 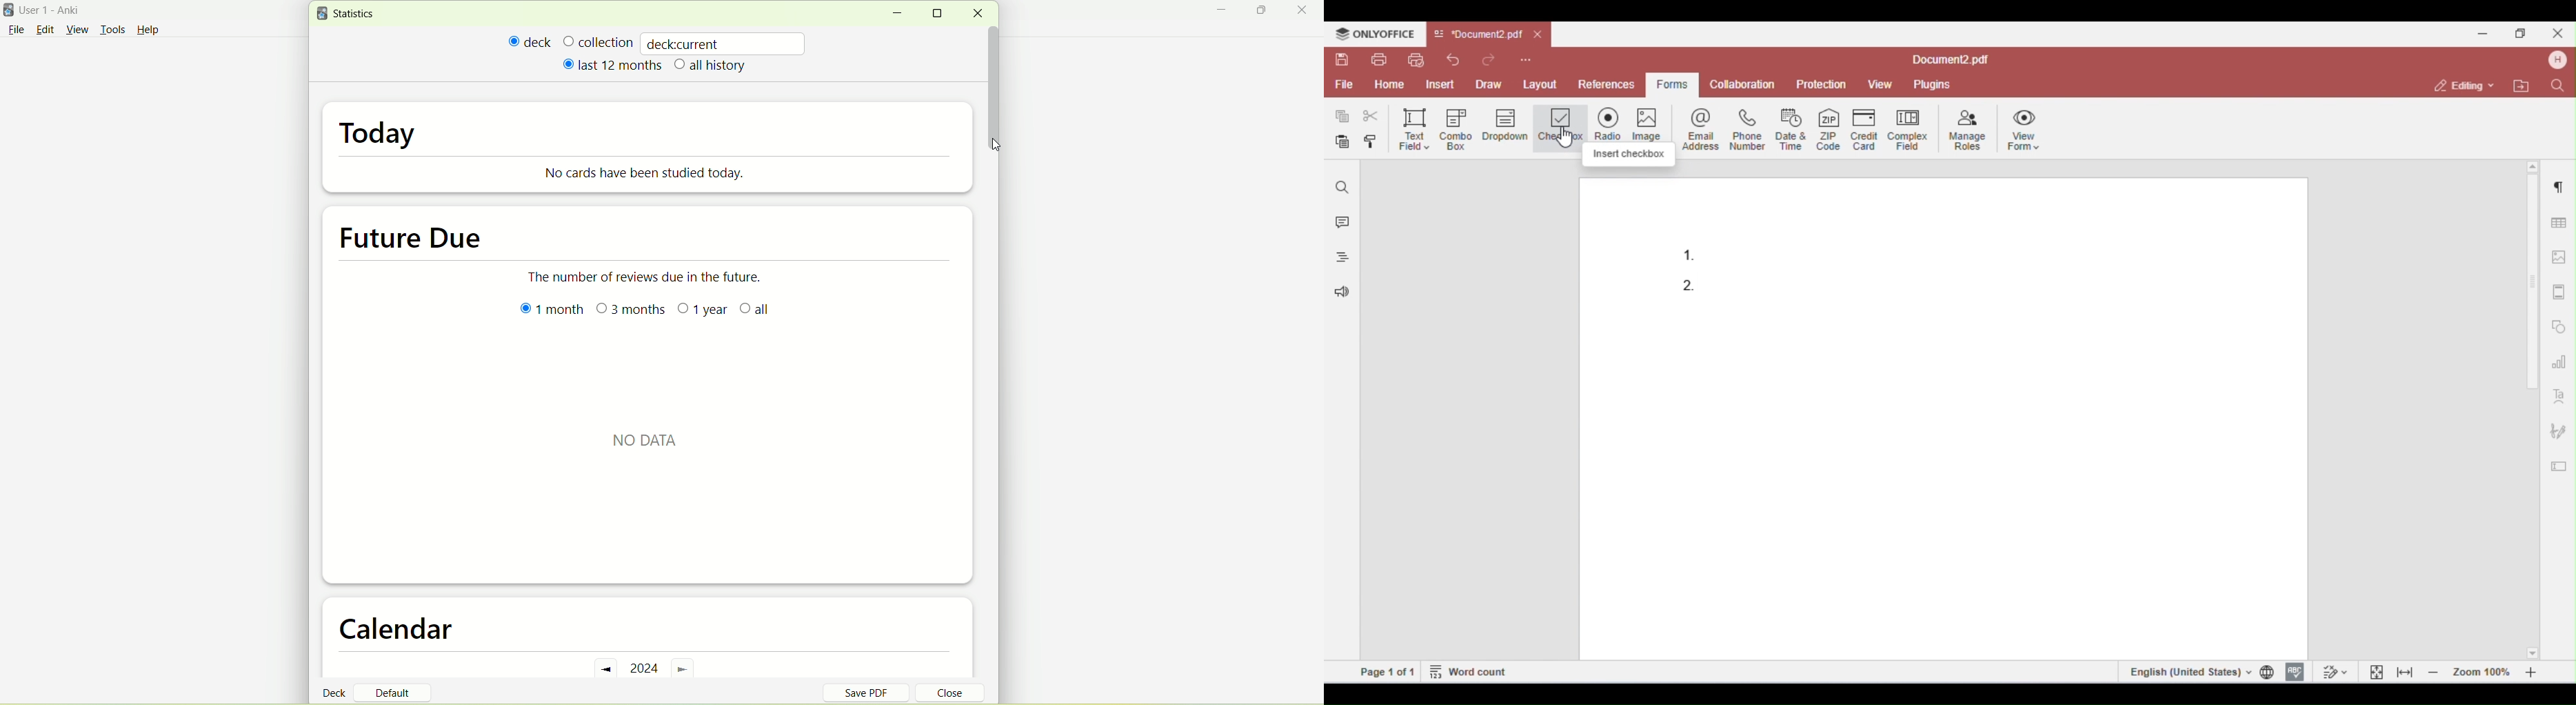 I want to click on statistics, so click(x=349, y=14).